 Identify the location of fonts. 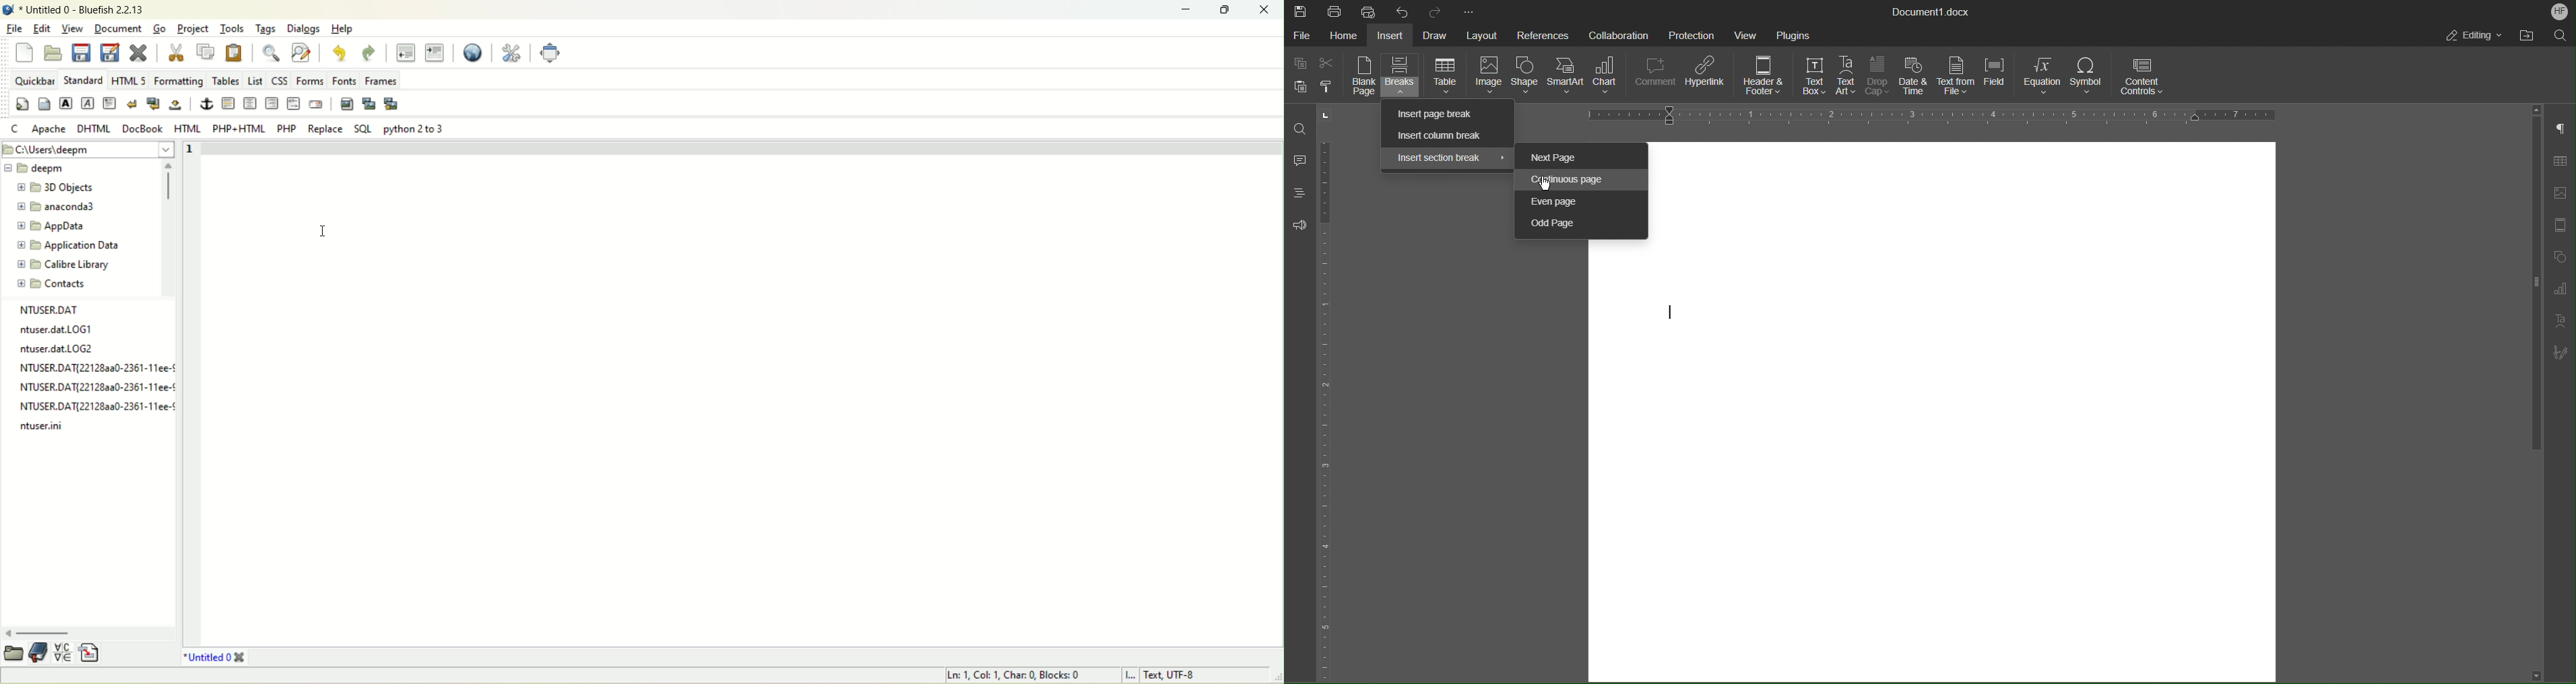
(344, 80).